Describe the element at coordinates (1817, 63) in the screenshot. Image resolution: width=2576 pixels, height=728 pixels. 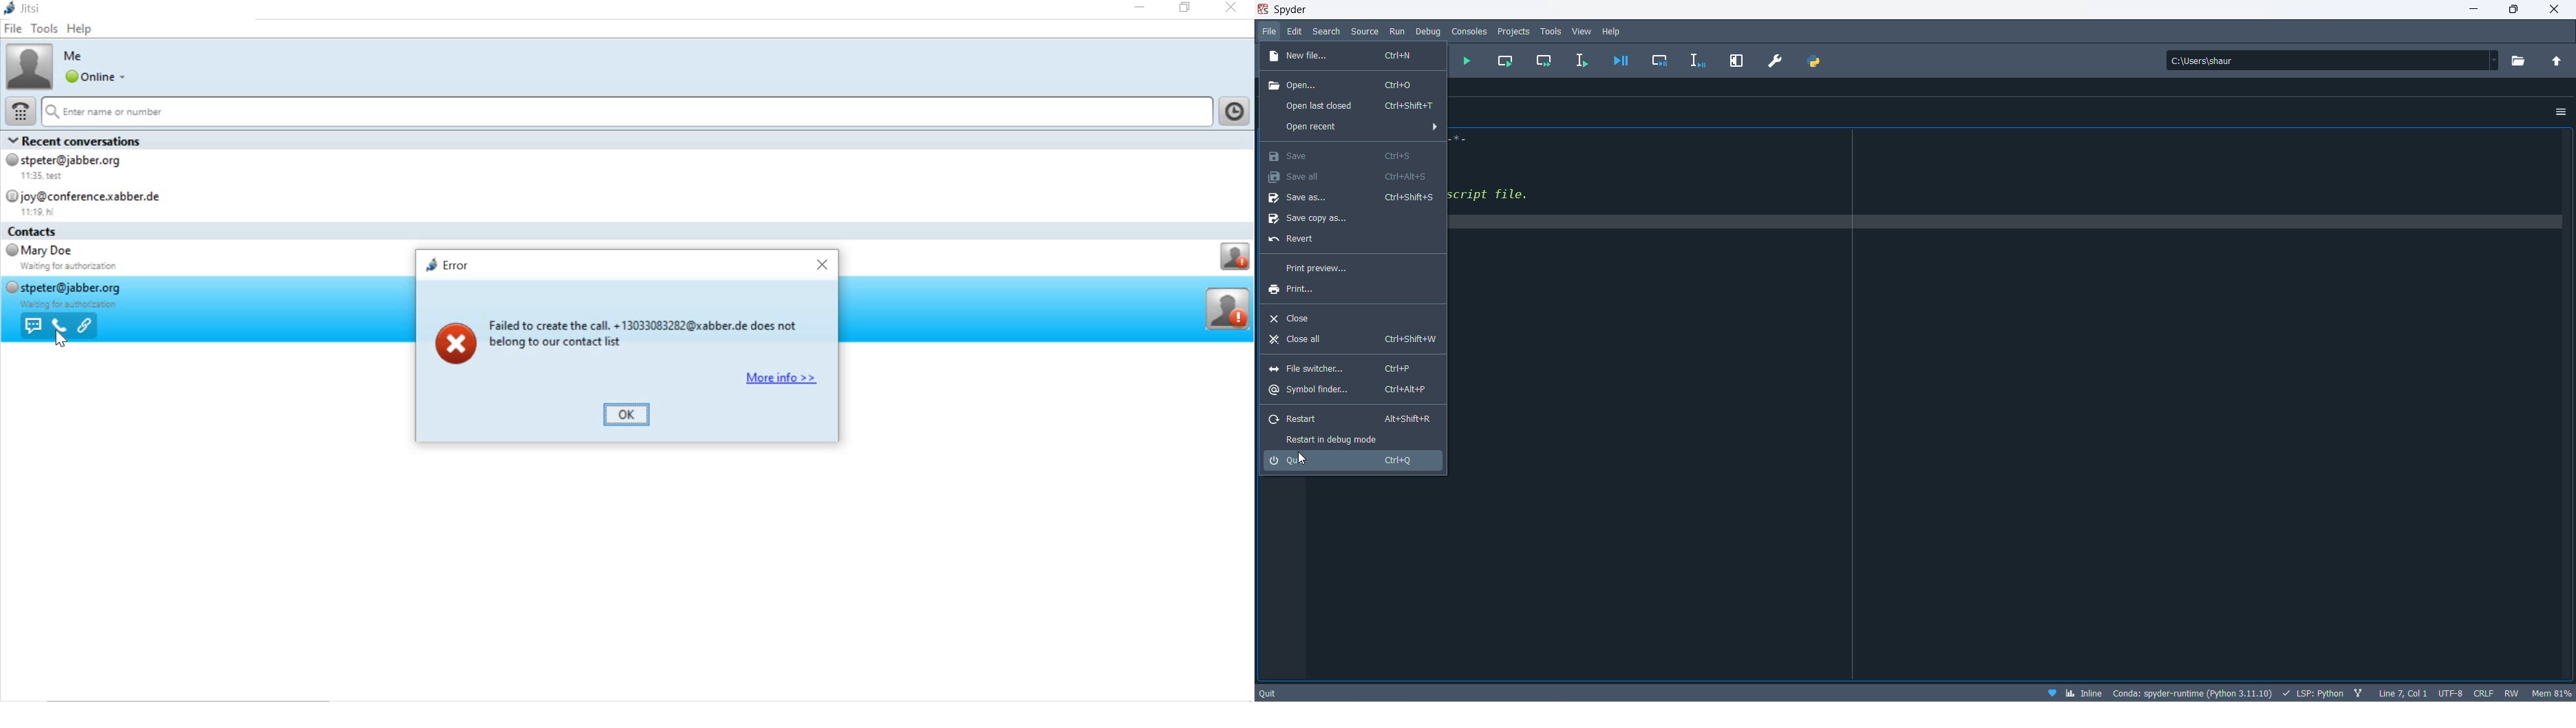
I see `PYTHONPATH MANAGER` at that location.